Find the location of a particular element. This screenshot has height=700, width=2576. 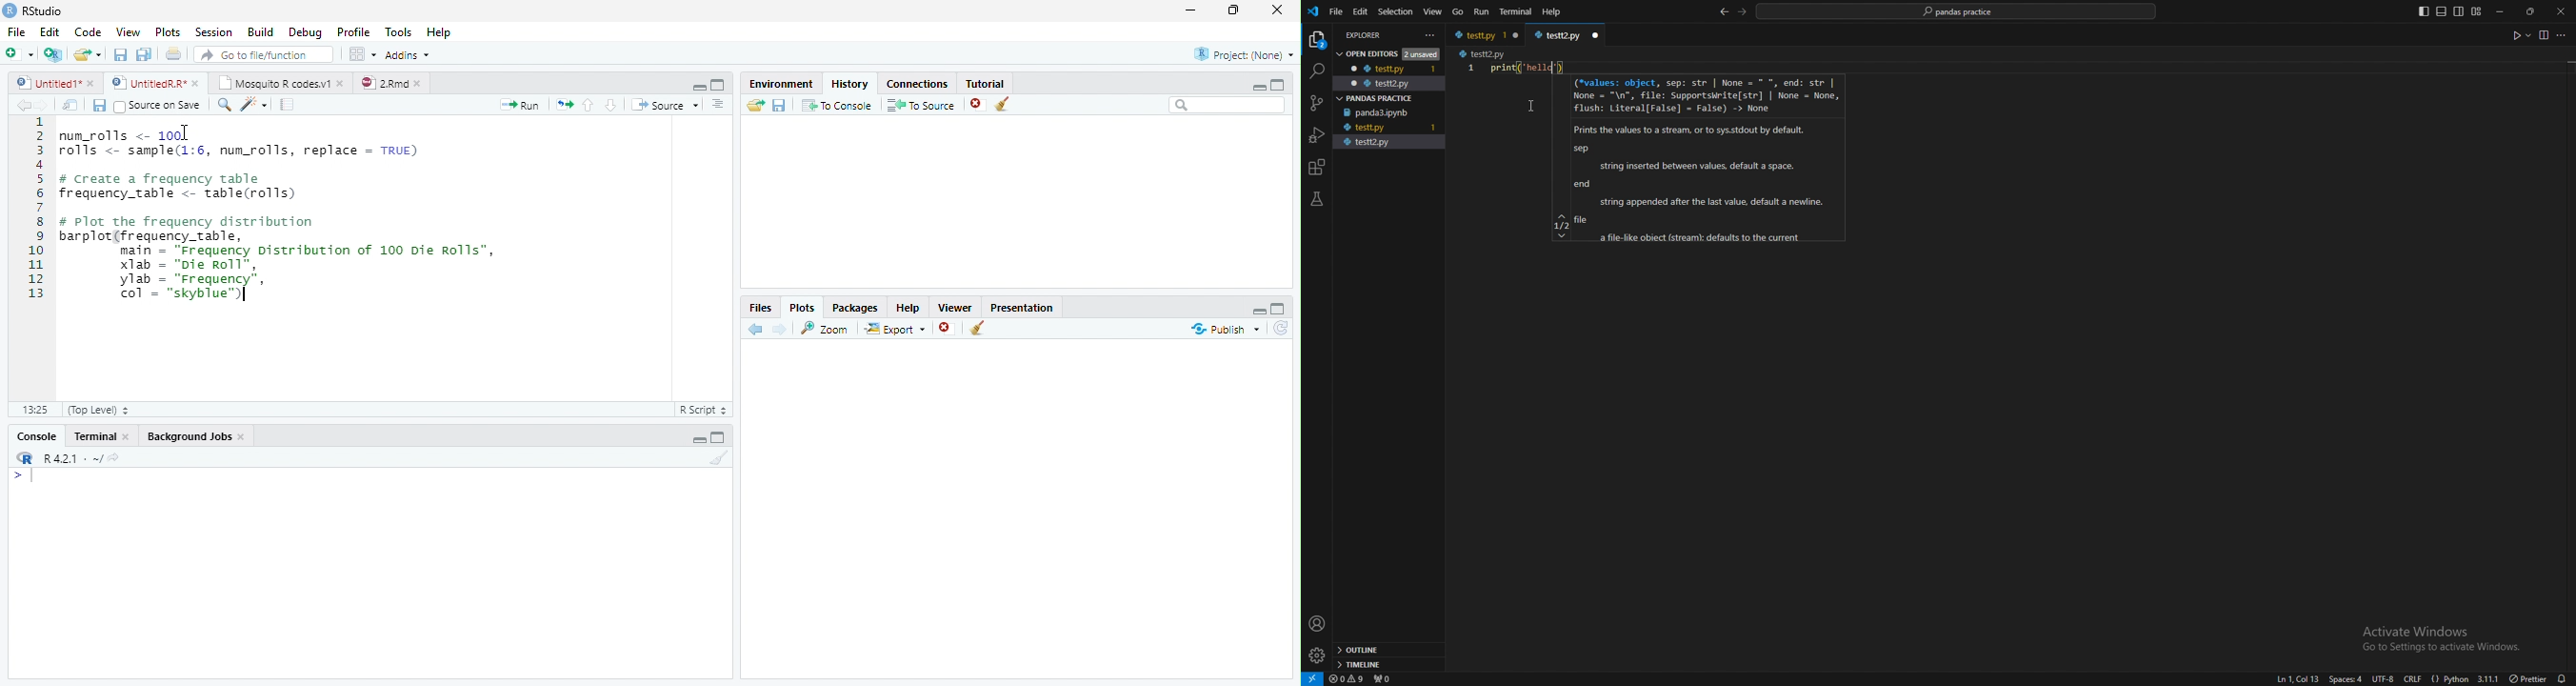

Workspace panes is located at coordinates (361, 54).